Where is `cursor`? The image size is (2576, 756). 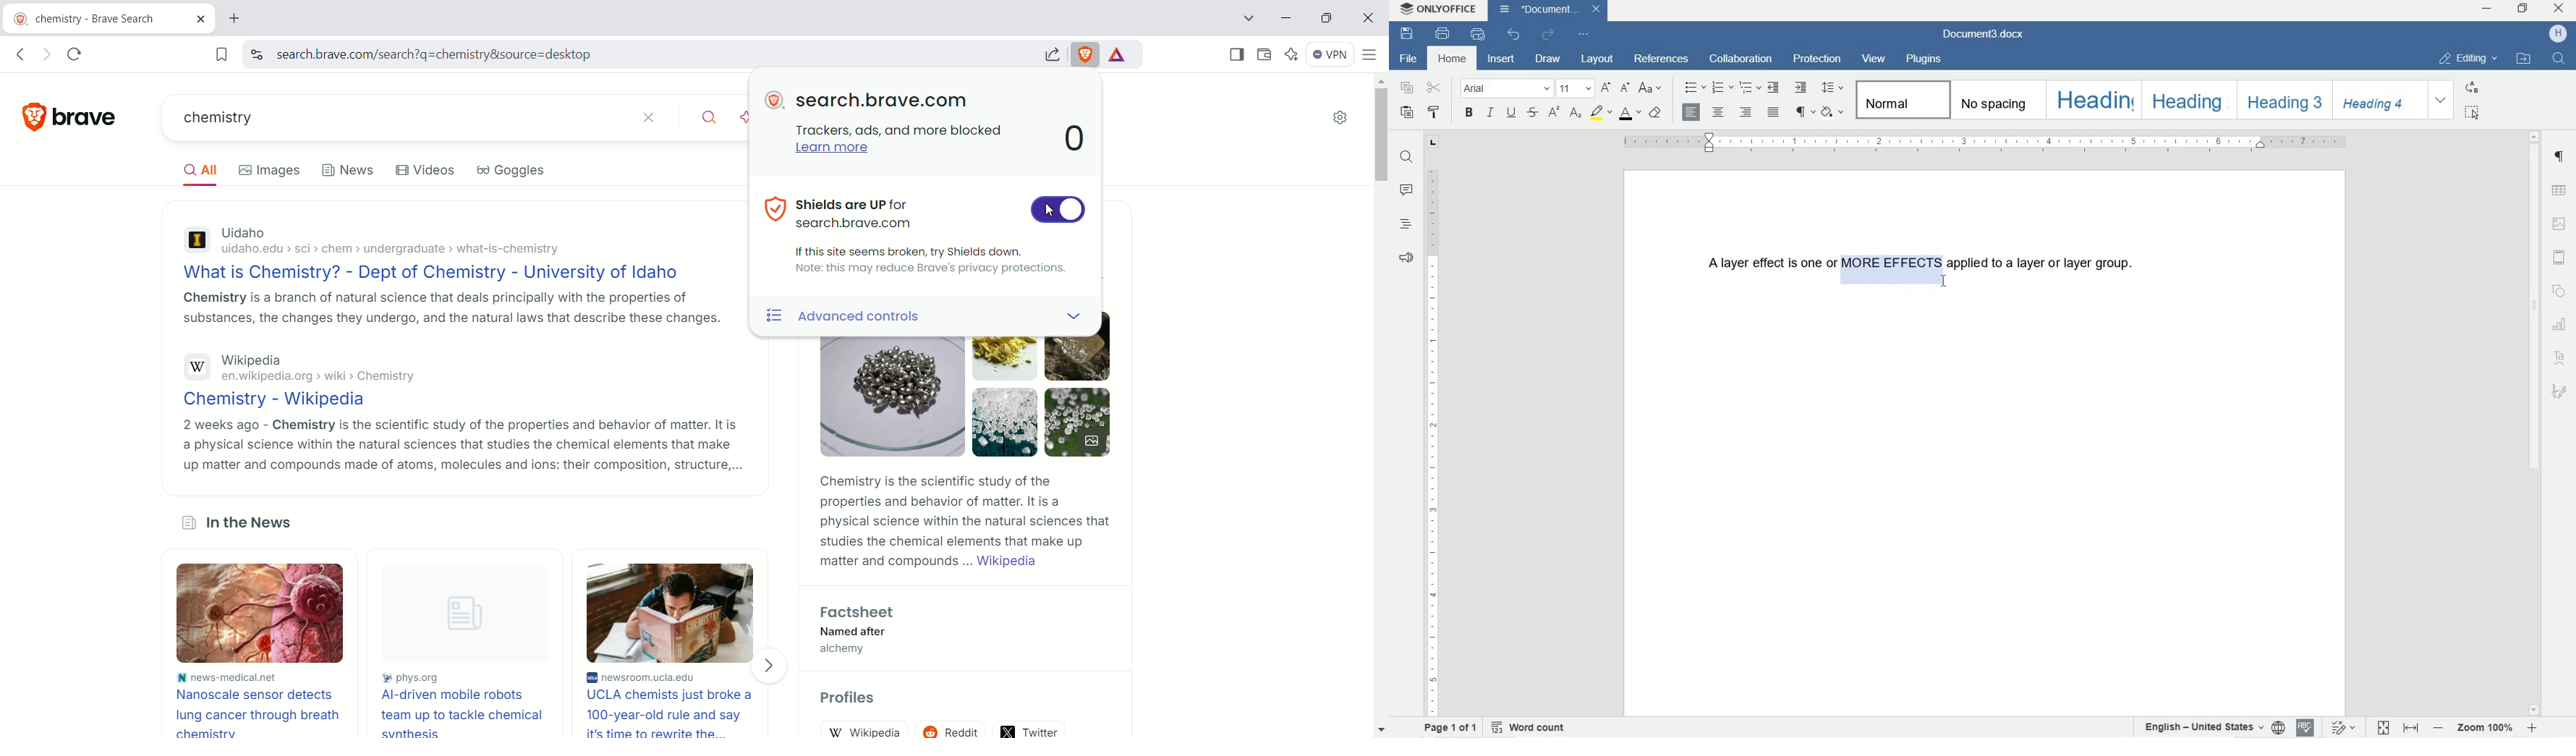
cursor is located at coordinates (1944, 283).